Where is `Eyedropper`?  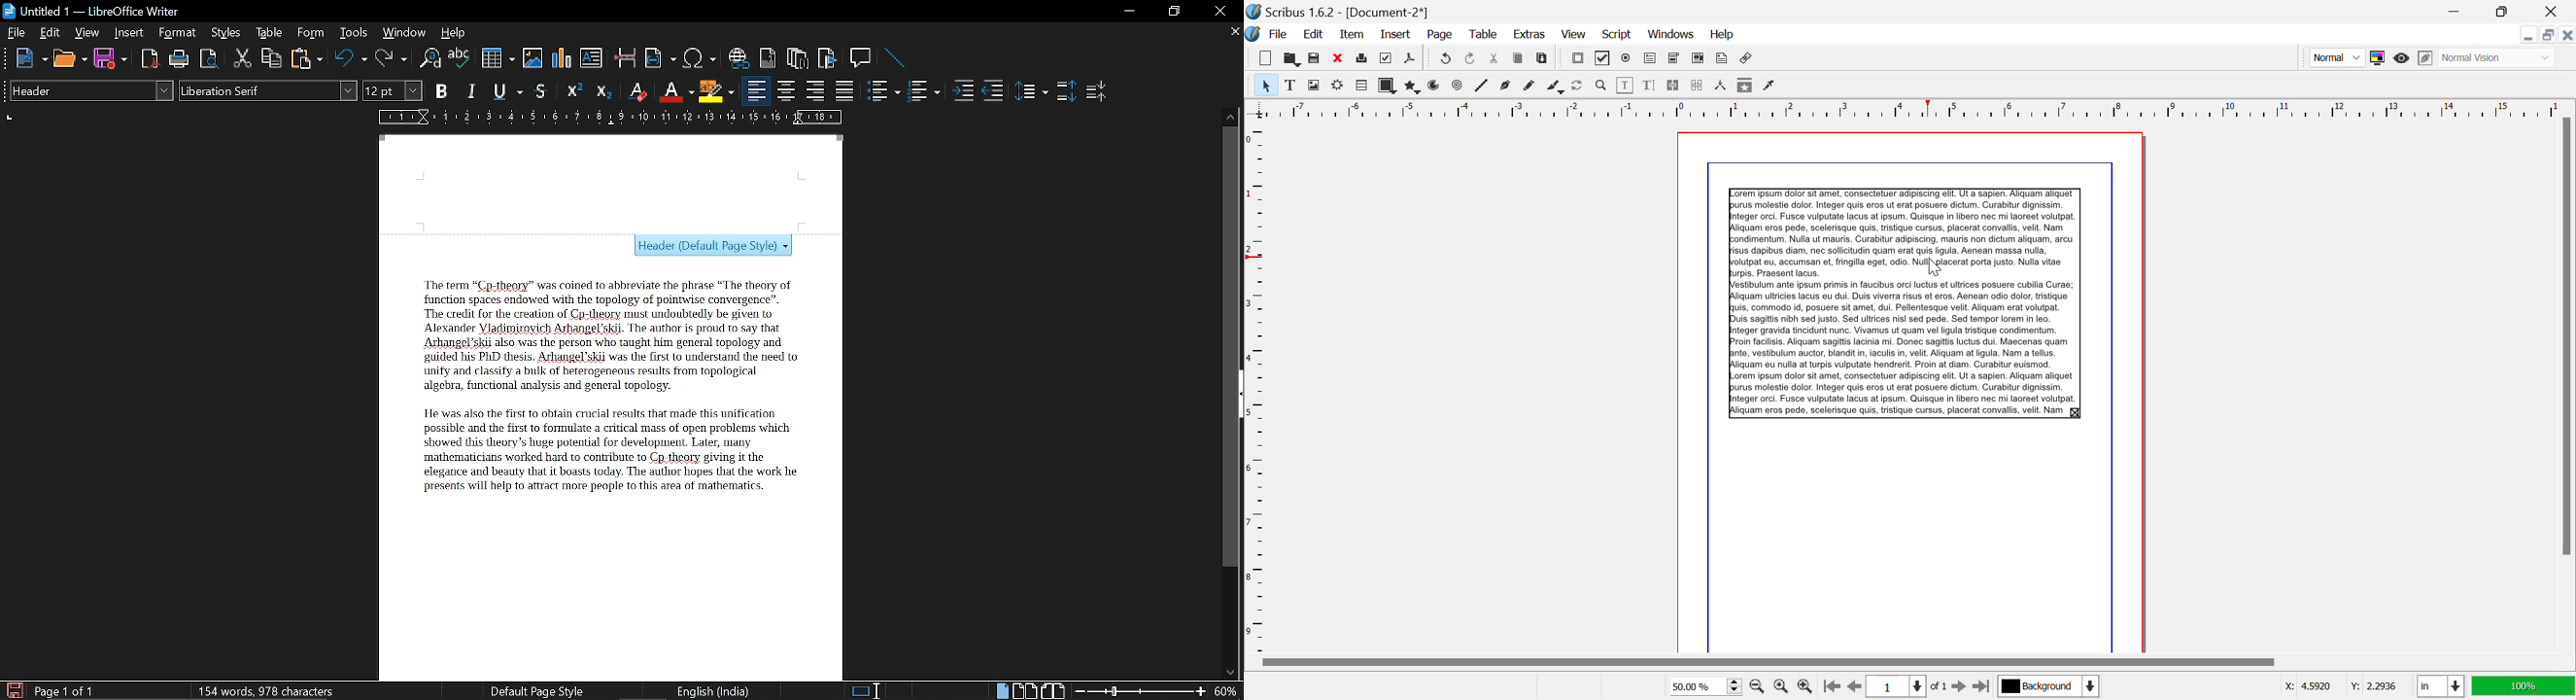 Eyedropper is located at coordinates (1770, 87).